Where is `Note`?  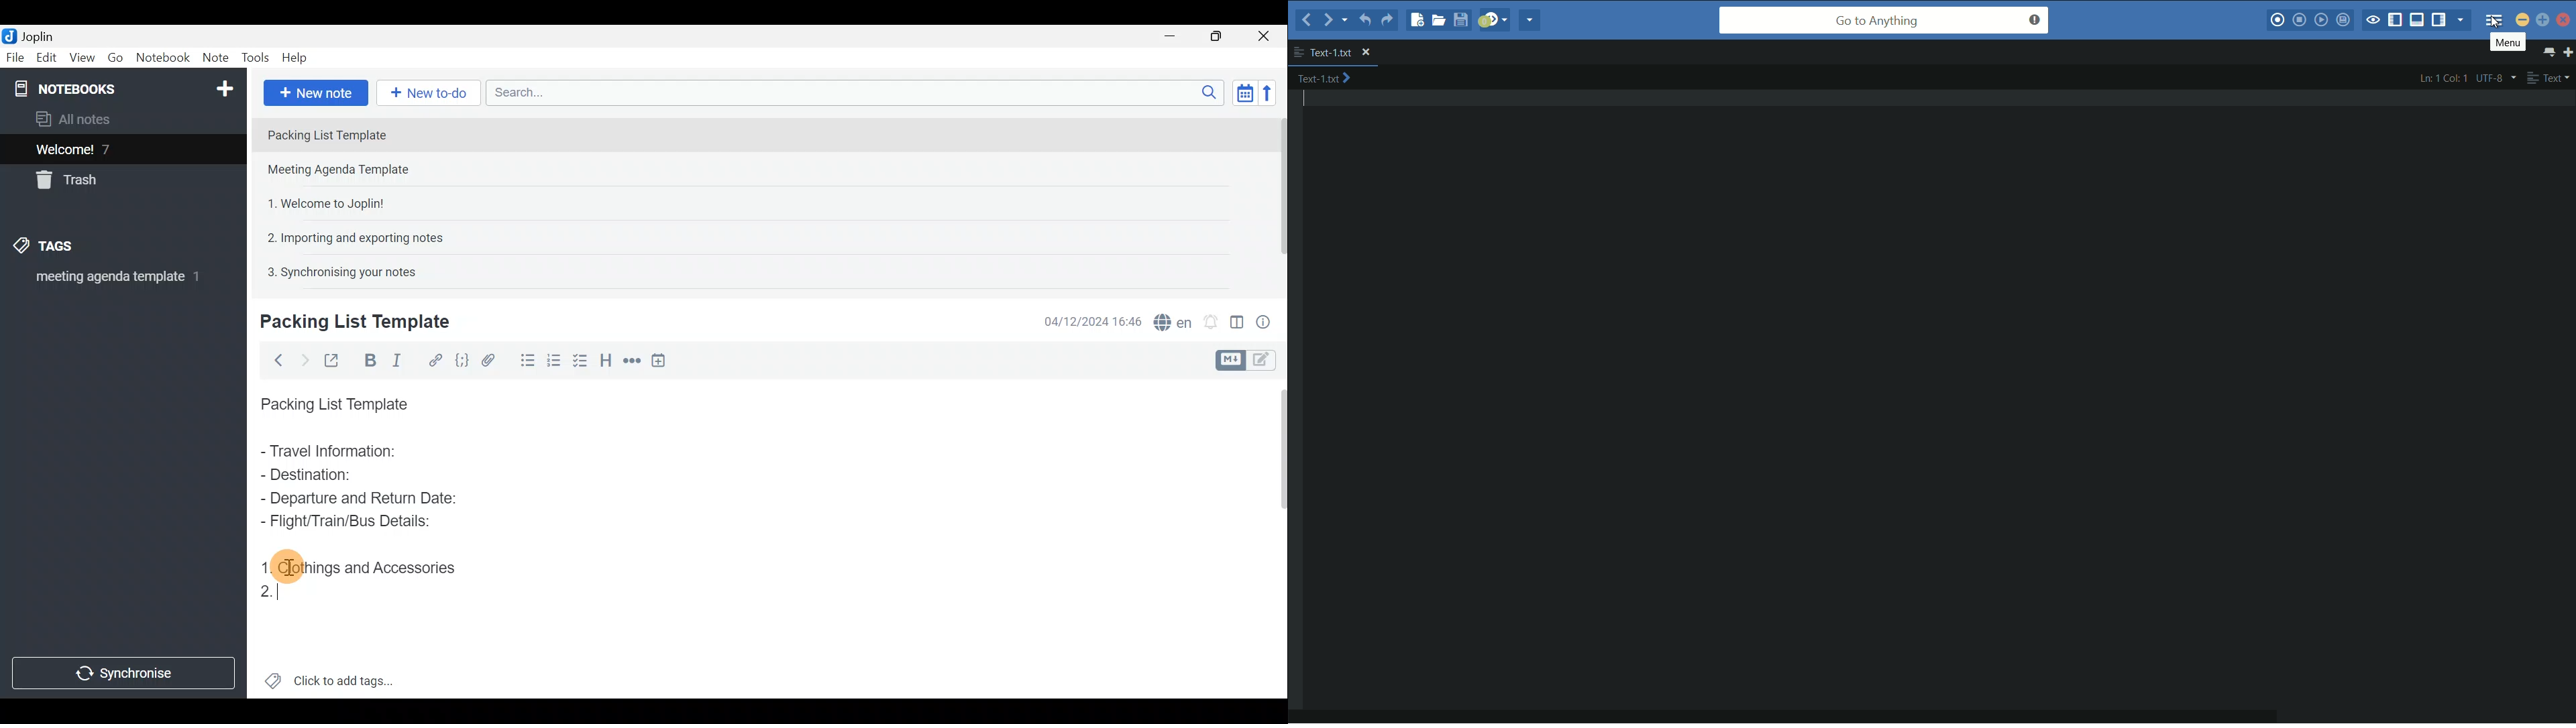
Note is located at coordinates (215, 58).